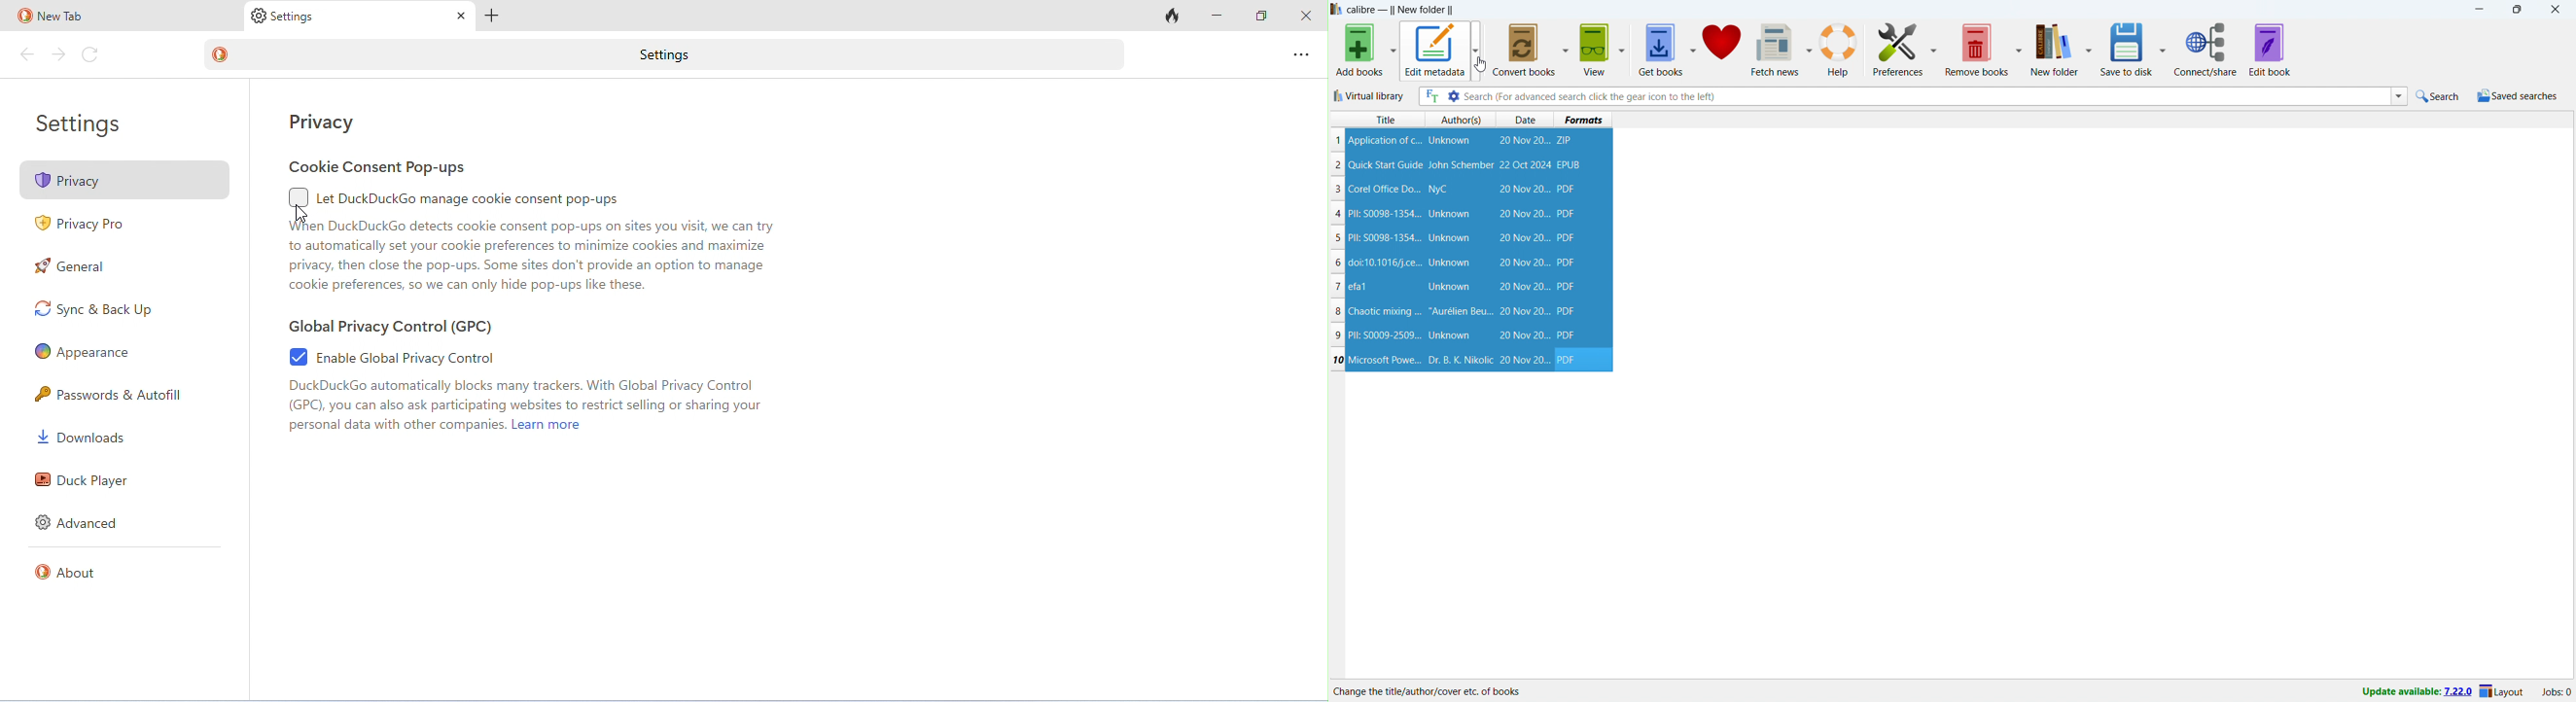 The width and height of the screenshot is (2576, 728). What do you see at coordinates (1523, 263) in the screenshot?
I see `20 Nov 20...` at bounding box center [1523, 263].